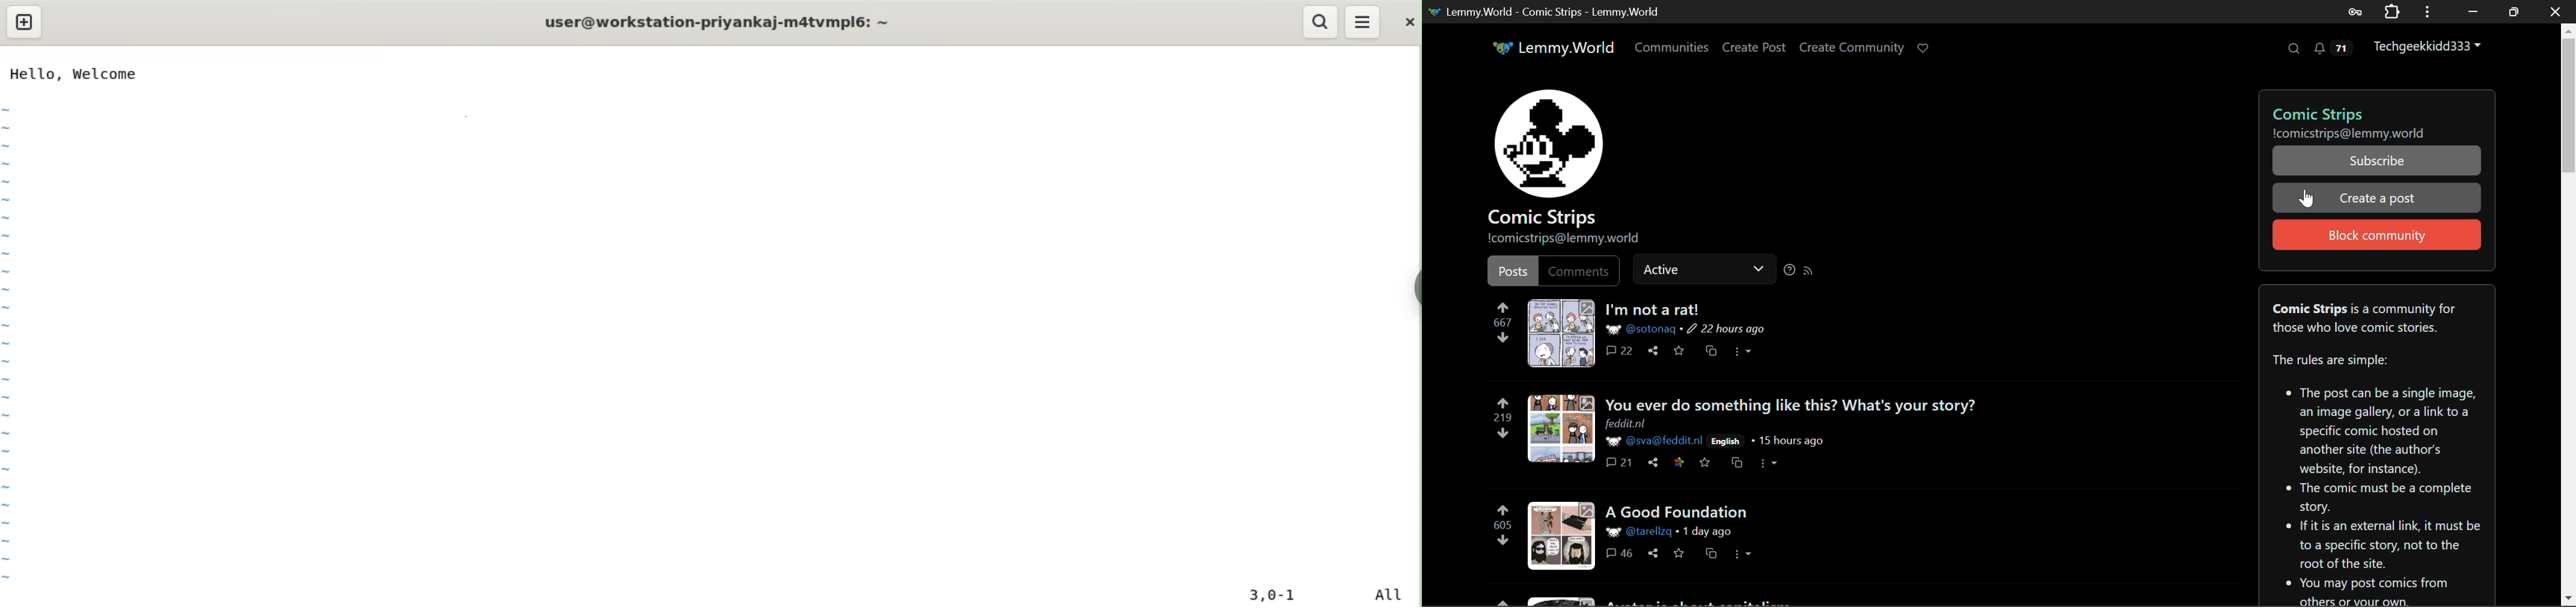  I want to click on 667 Upvotes, so click(1501, 323).